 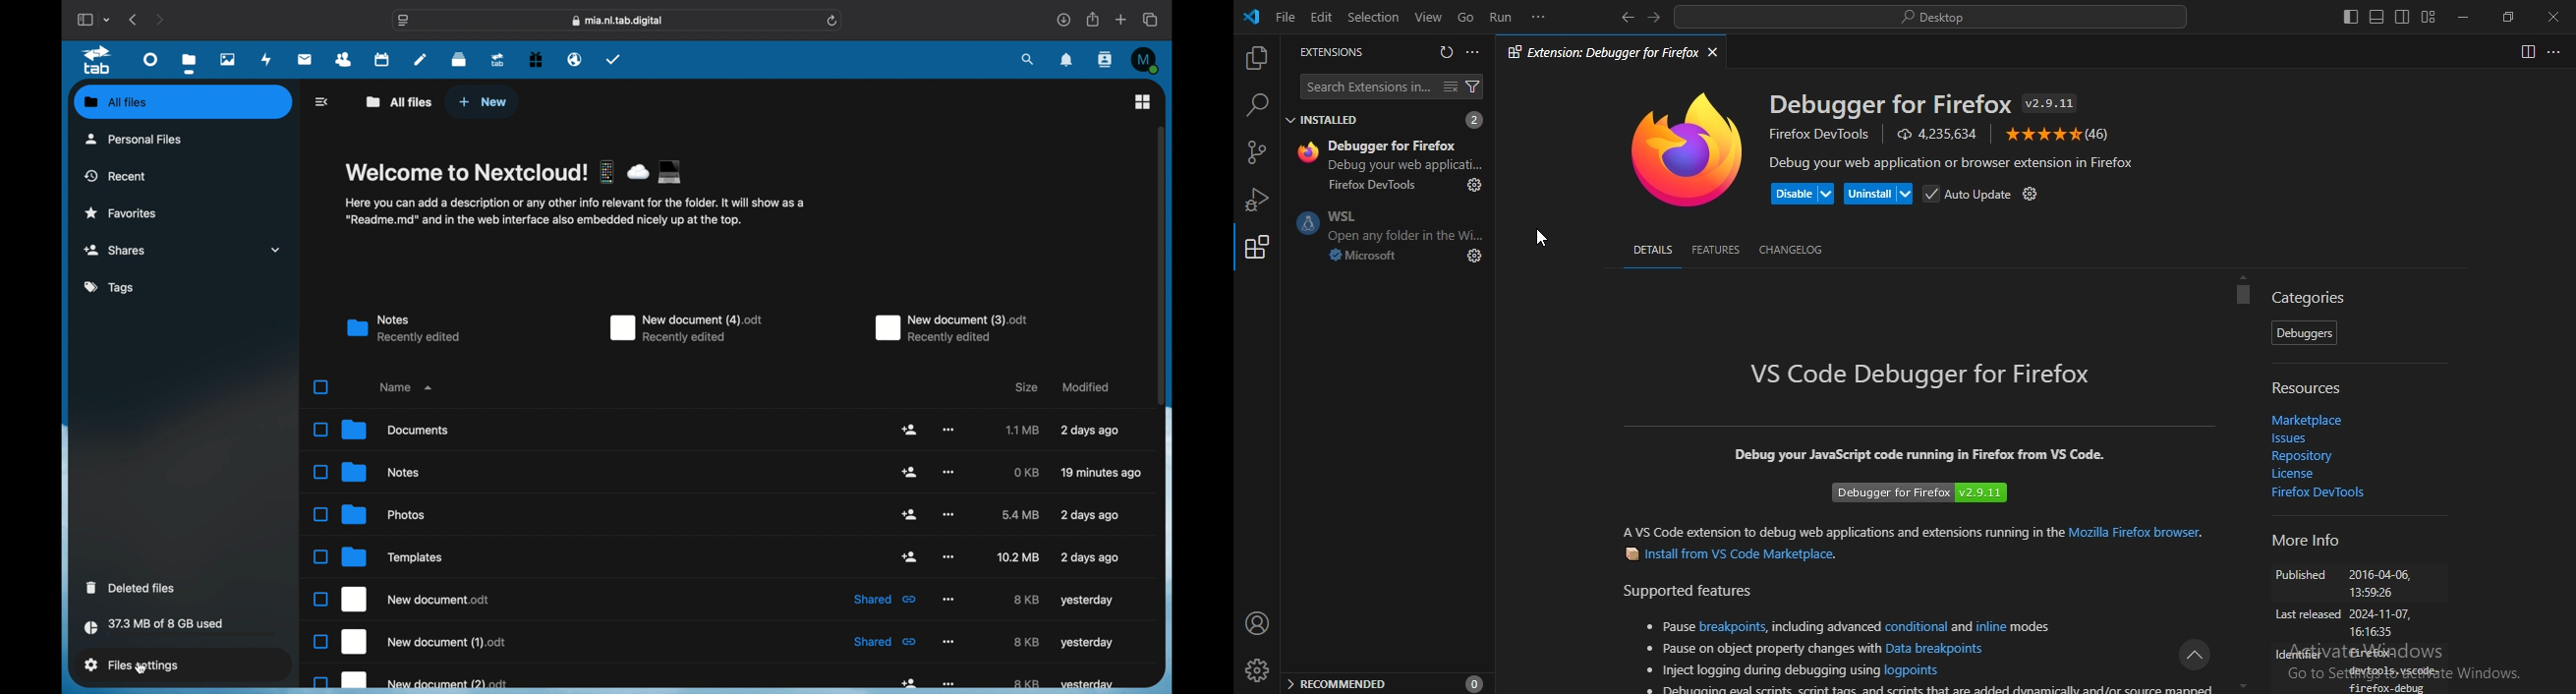 What do you see at coordinates (1285, 17) in the screenshot?
I see `file` at bounding box center [1285, 17].